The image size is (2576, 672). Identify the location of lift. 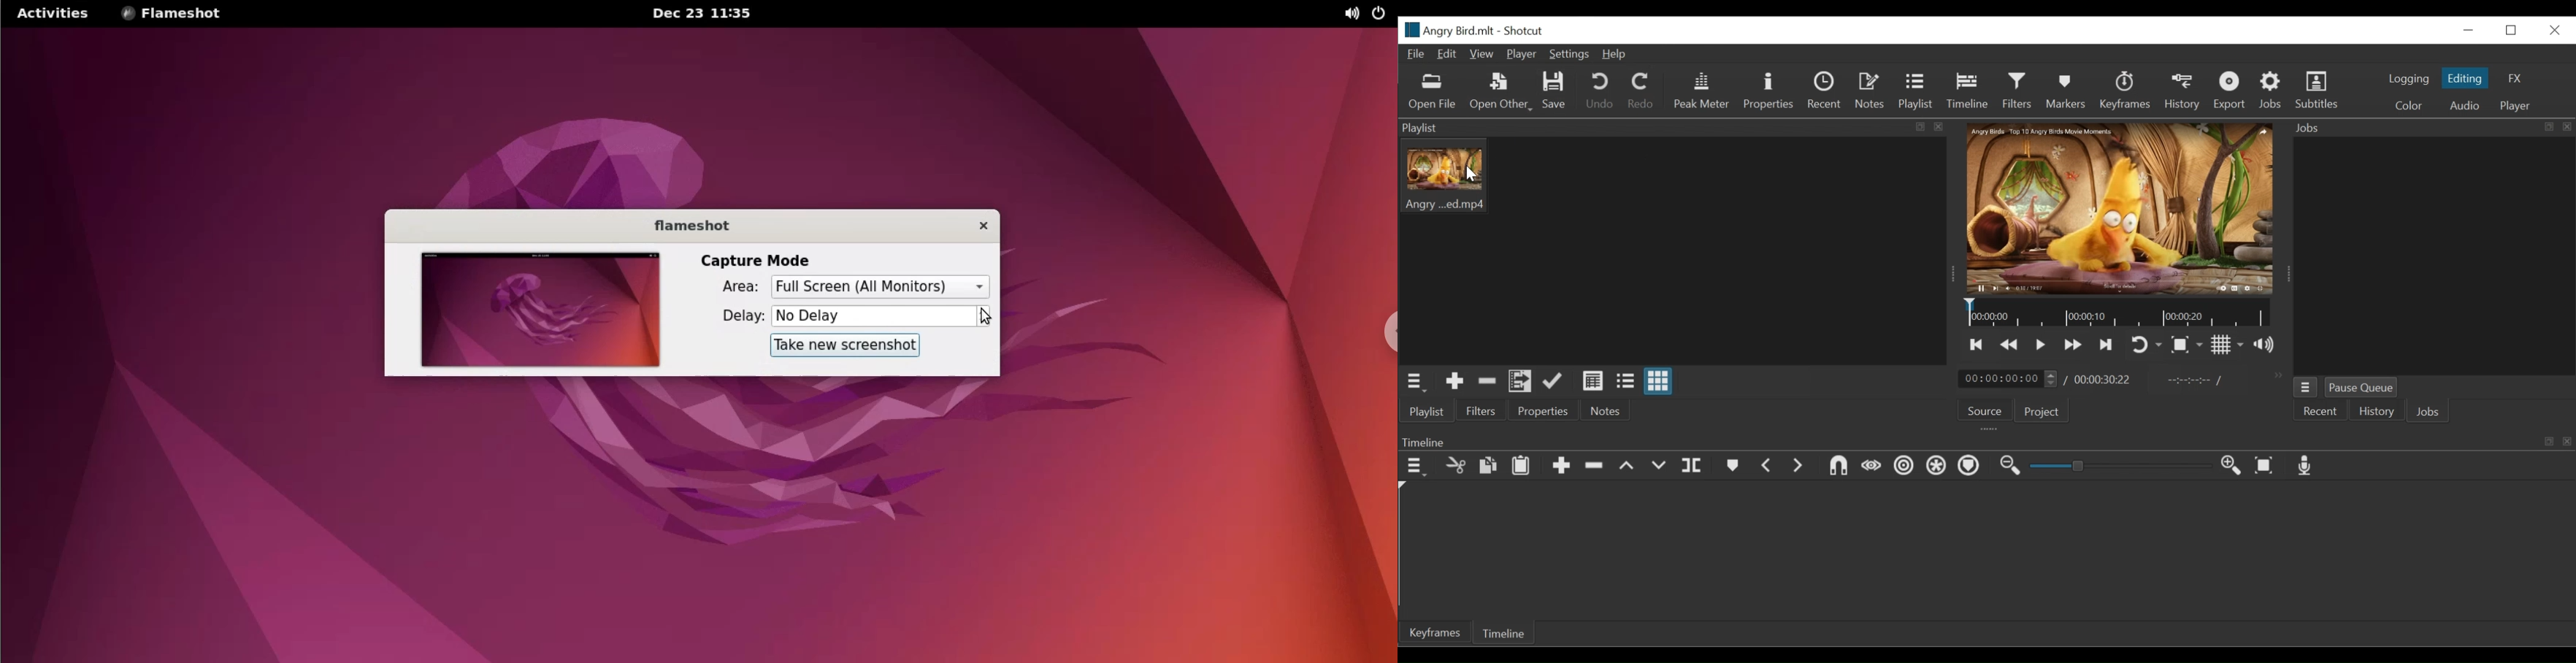
(1626, 467).